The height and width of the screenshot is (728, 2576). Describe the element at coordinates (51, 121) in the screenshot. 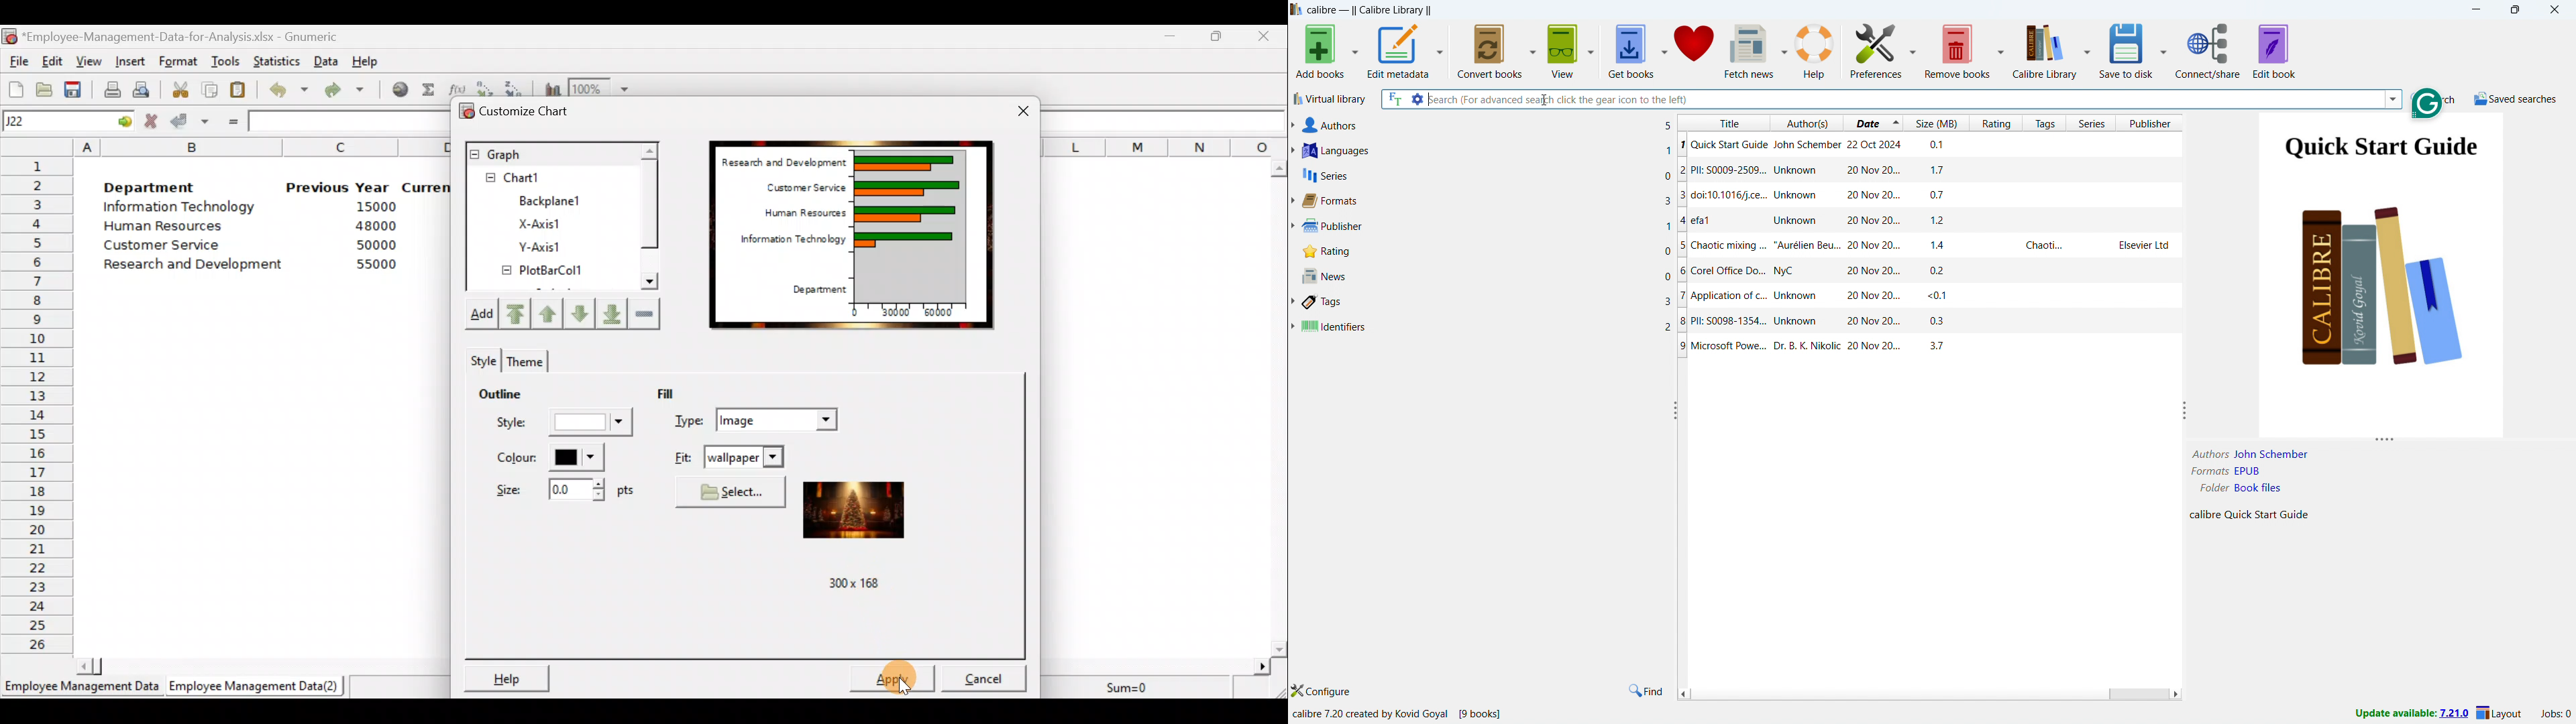

I see `Cell name J22` at that location.